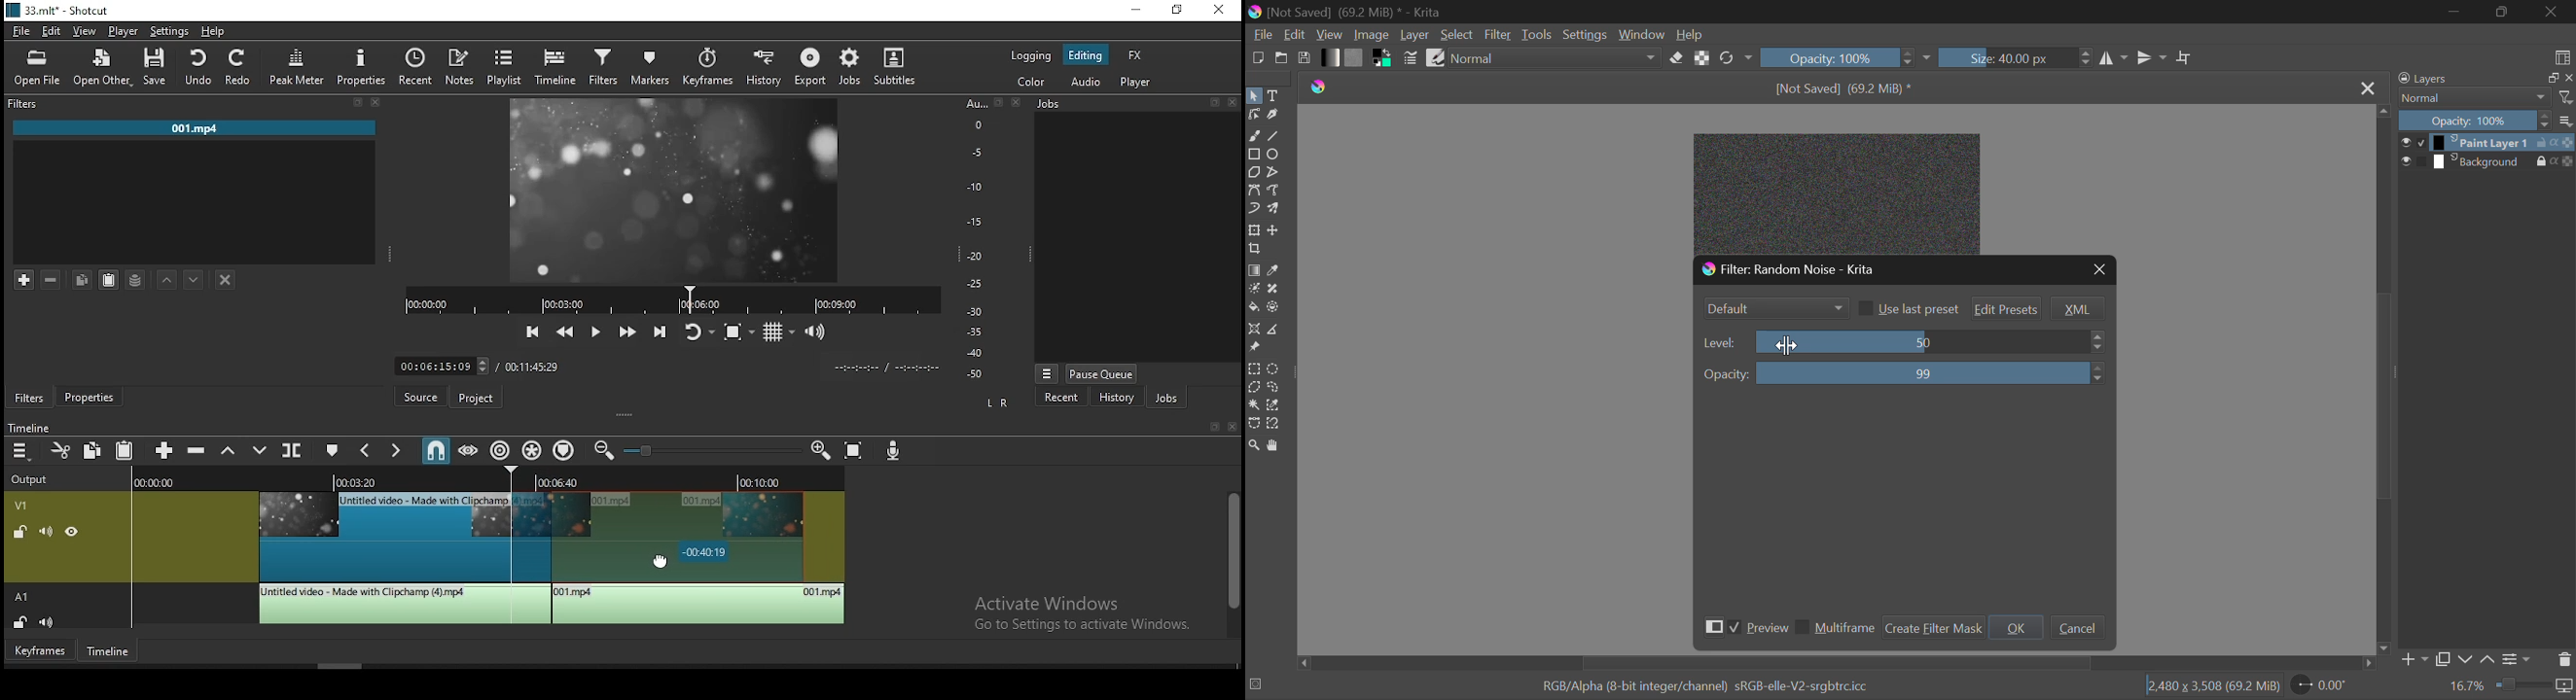 Image resolution: width=2576 pixels, height=700 pixels. I want to click on Brush Settings, so click(1412, 58).